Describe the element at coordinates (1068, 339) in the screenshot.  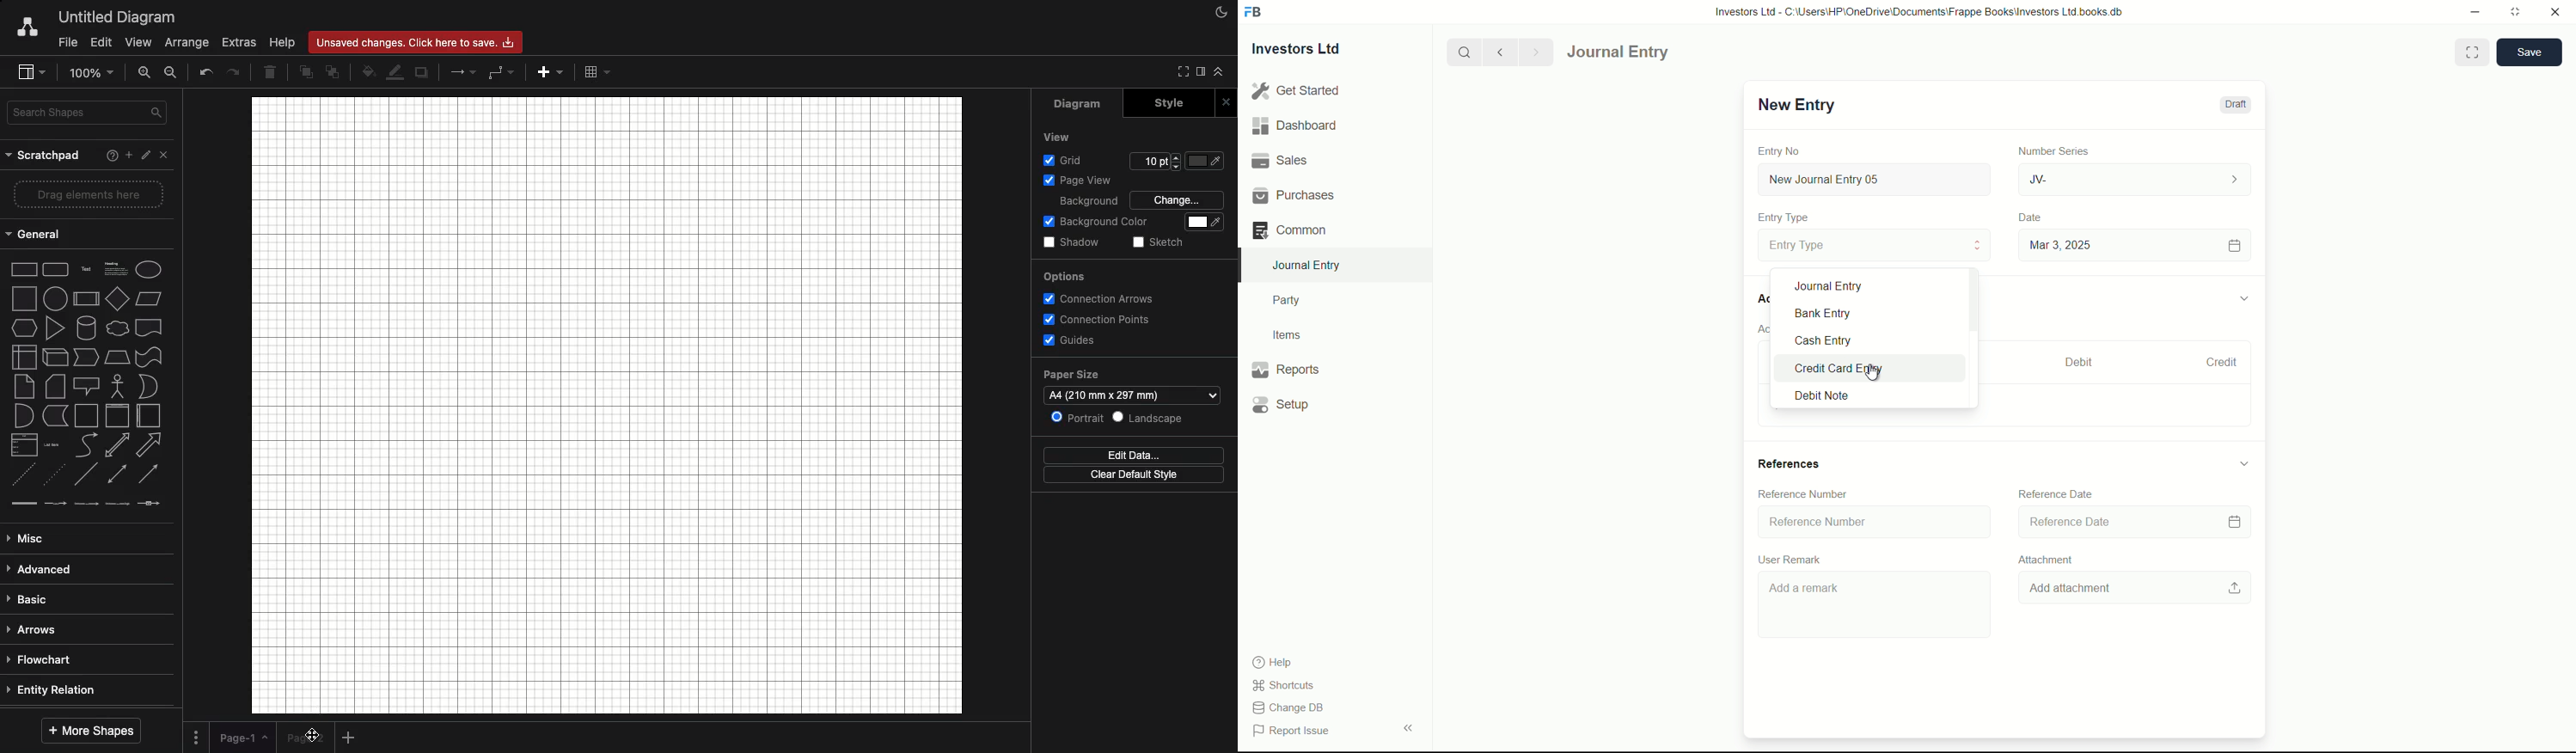
I see `Guides ` at that location.